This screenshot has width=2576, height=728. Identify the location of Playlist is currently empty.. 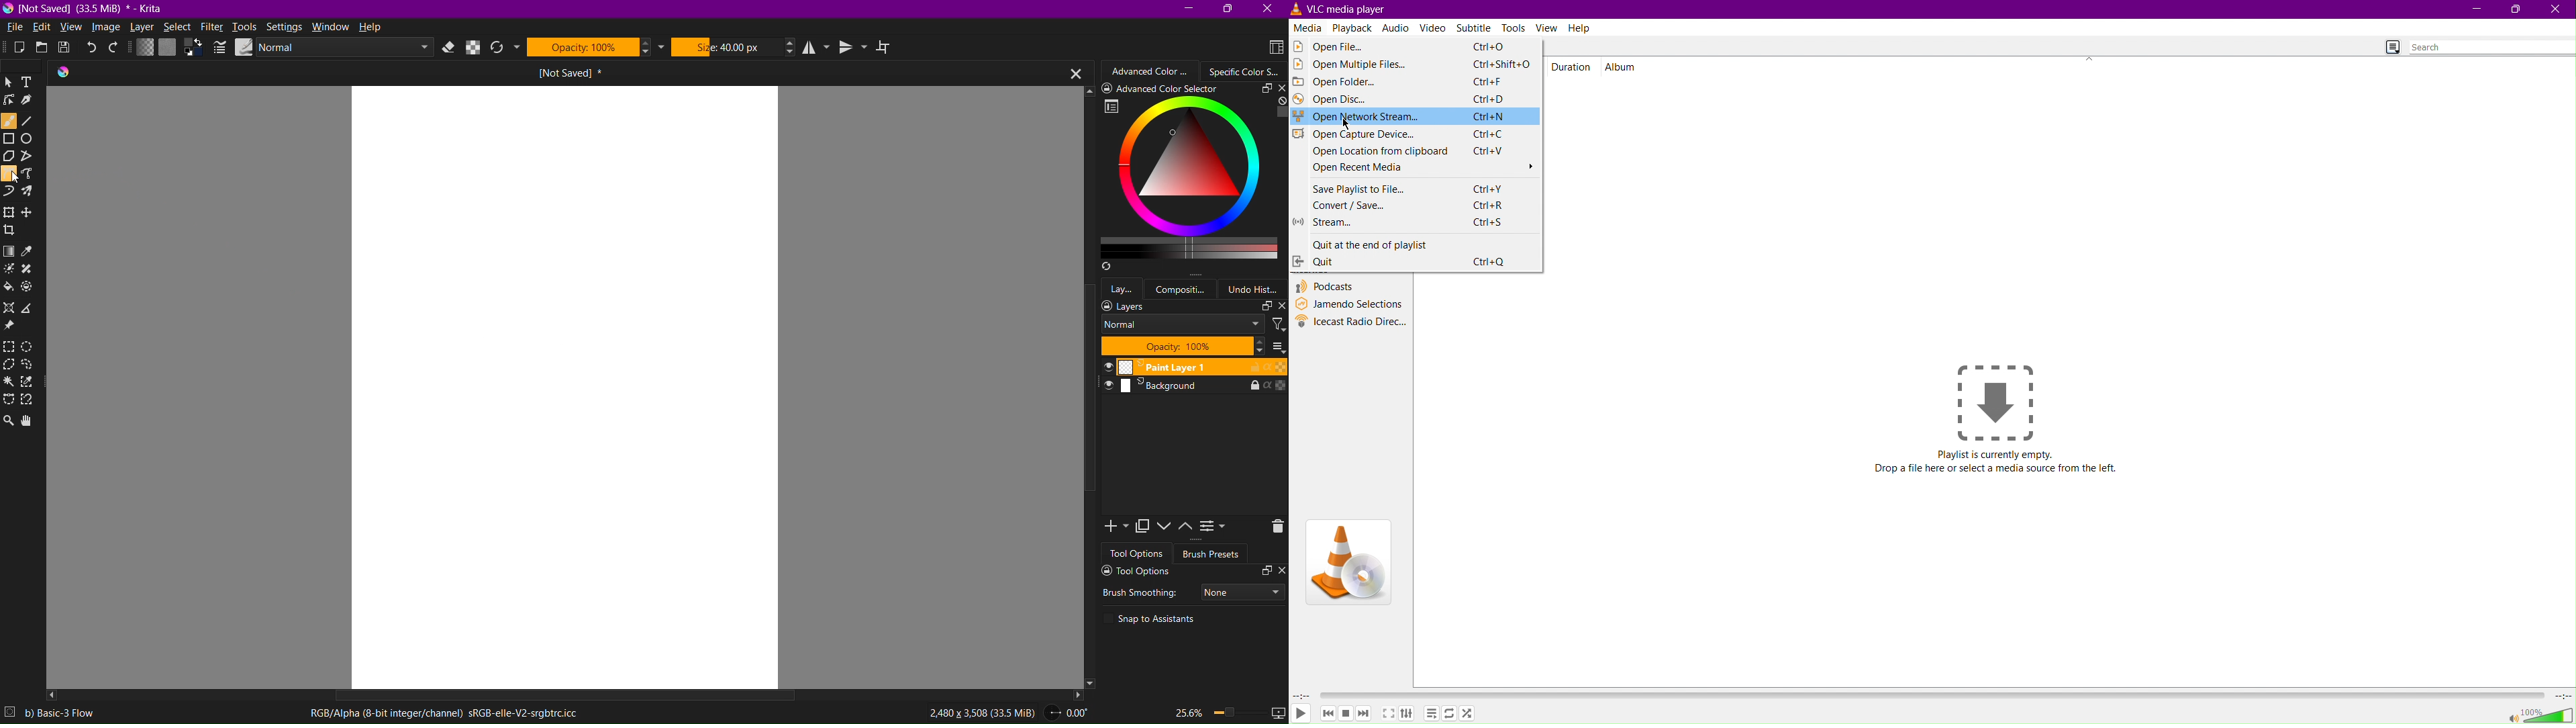
(1995, 453).